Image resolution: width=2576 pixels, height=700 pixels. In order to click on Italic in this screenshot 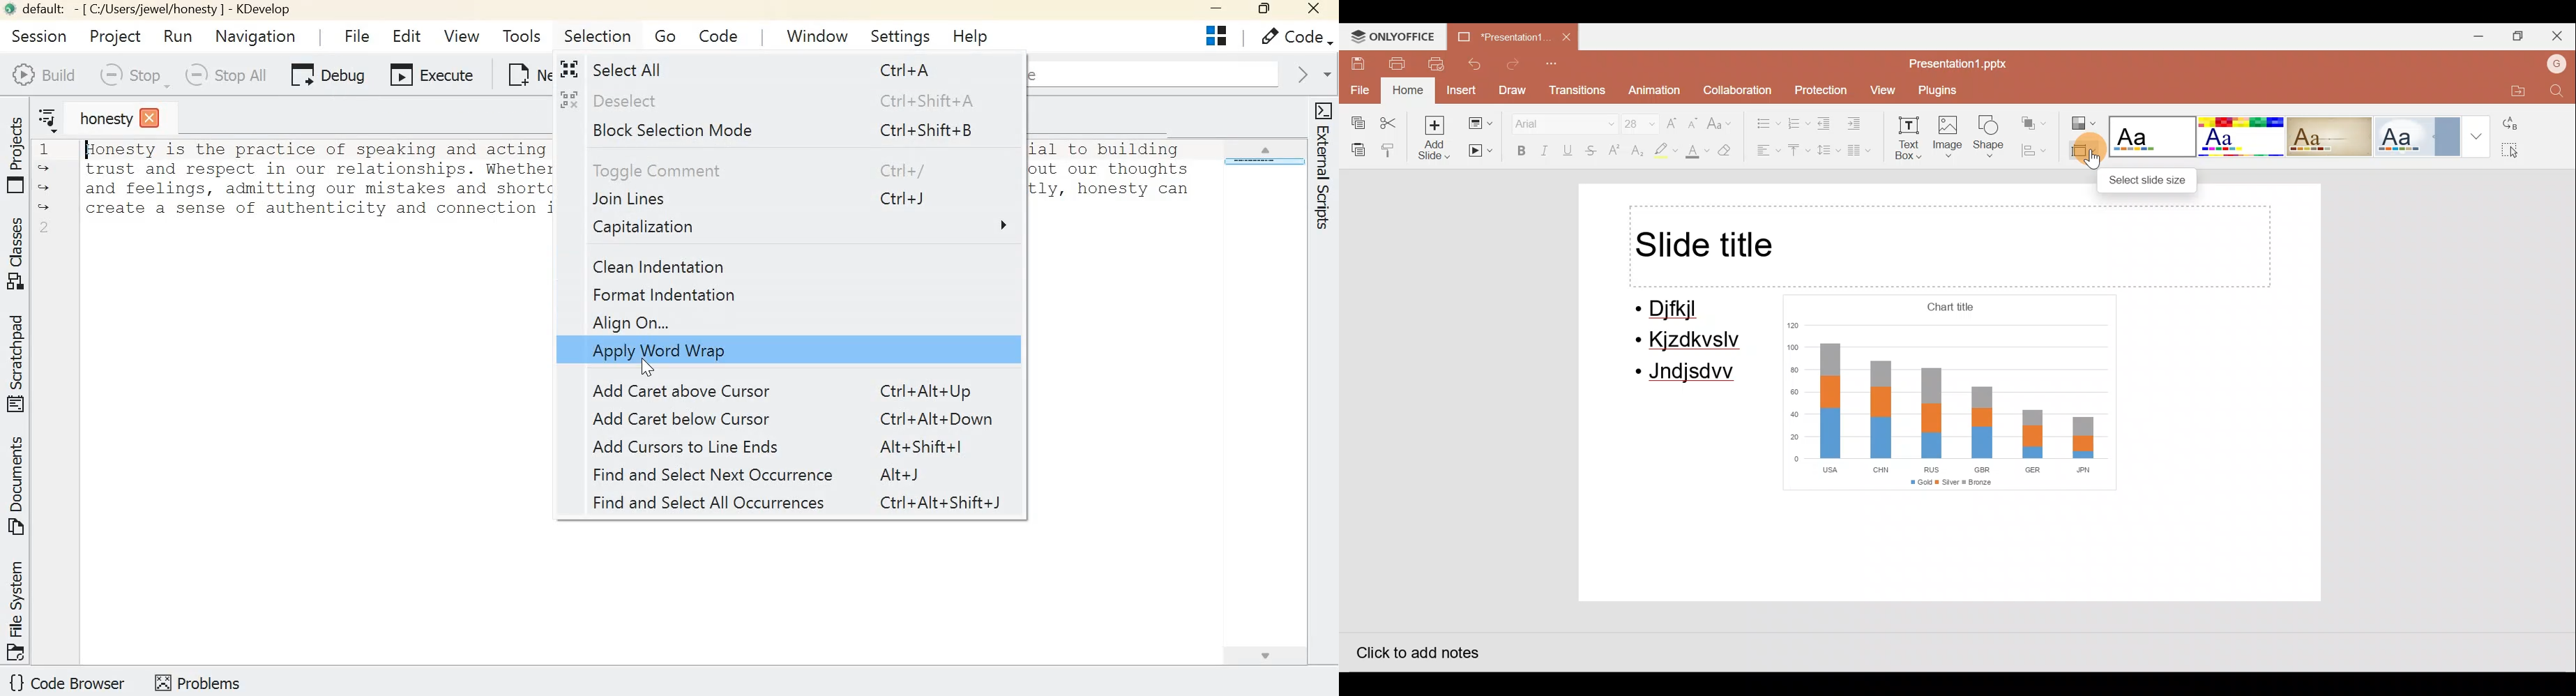, I will do `click(1545, 150)`.